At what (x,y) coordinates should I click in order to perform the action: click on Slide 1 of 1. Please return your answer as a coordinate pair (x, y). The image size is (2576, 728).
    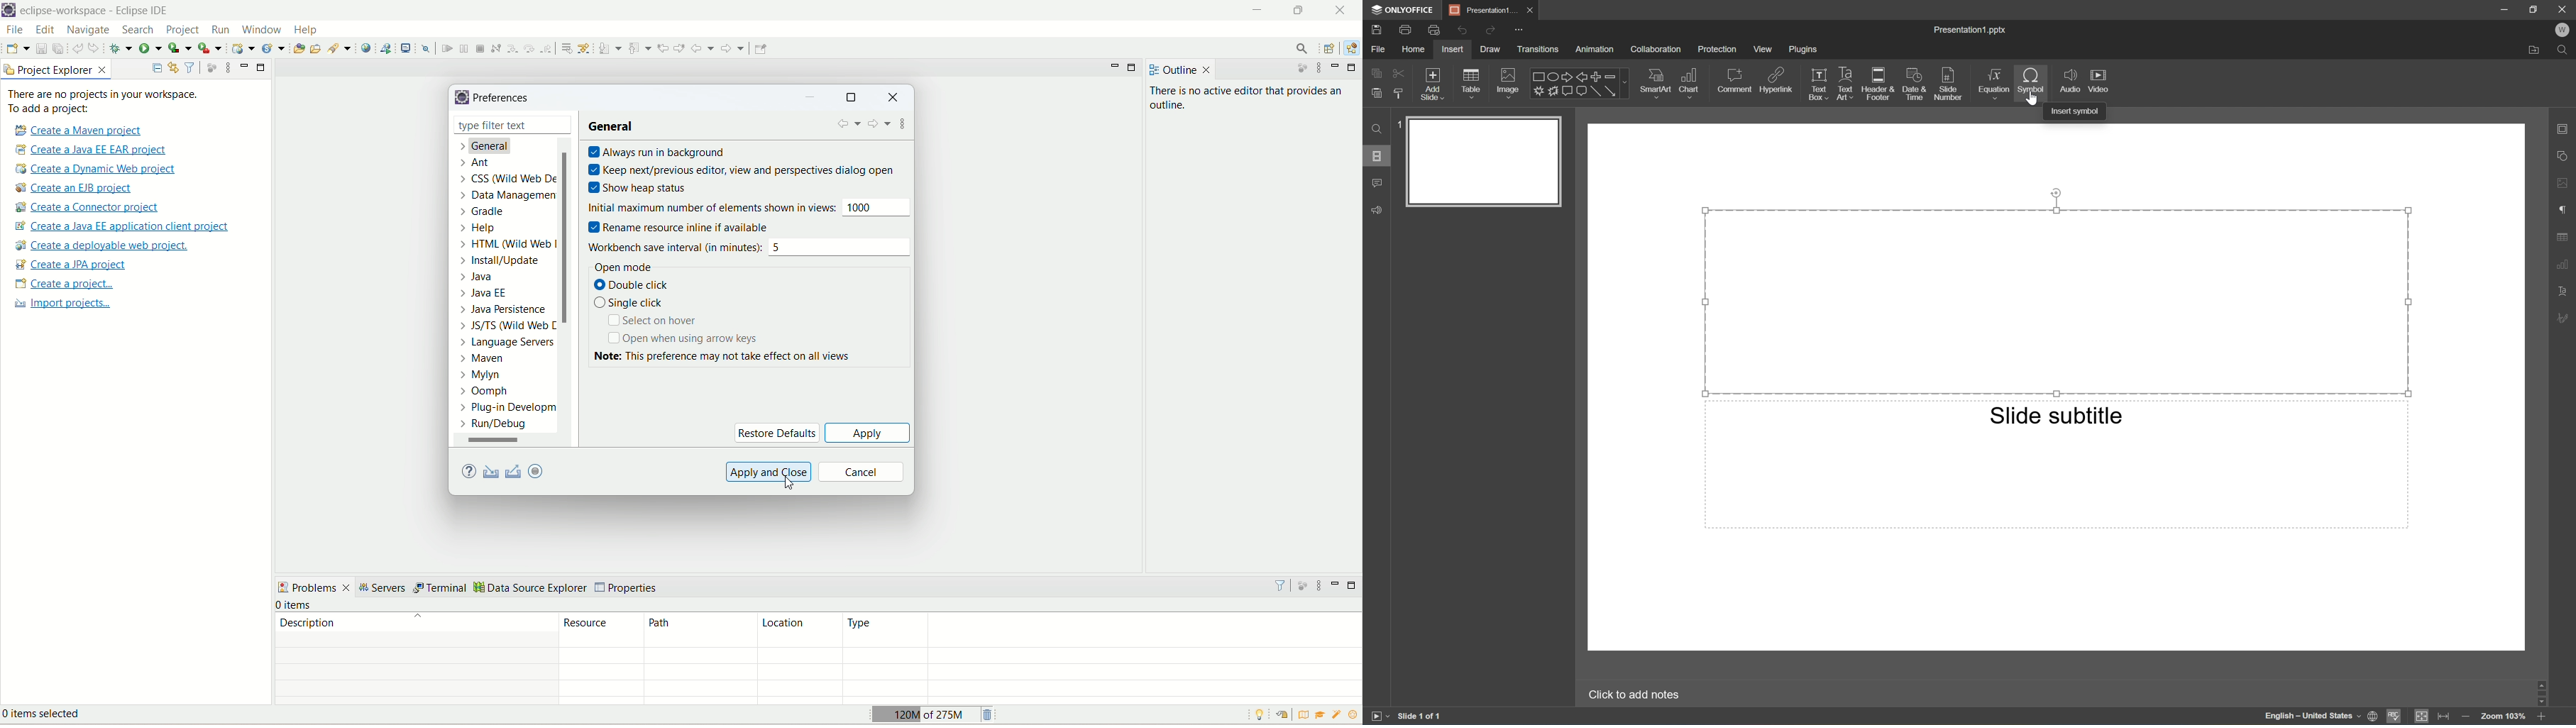
    Looking at the image, I should click on (1431, 713).